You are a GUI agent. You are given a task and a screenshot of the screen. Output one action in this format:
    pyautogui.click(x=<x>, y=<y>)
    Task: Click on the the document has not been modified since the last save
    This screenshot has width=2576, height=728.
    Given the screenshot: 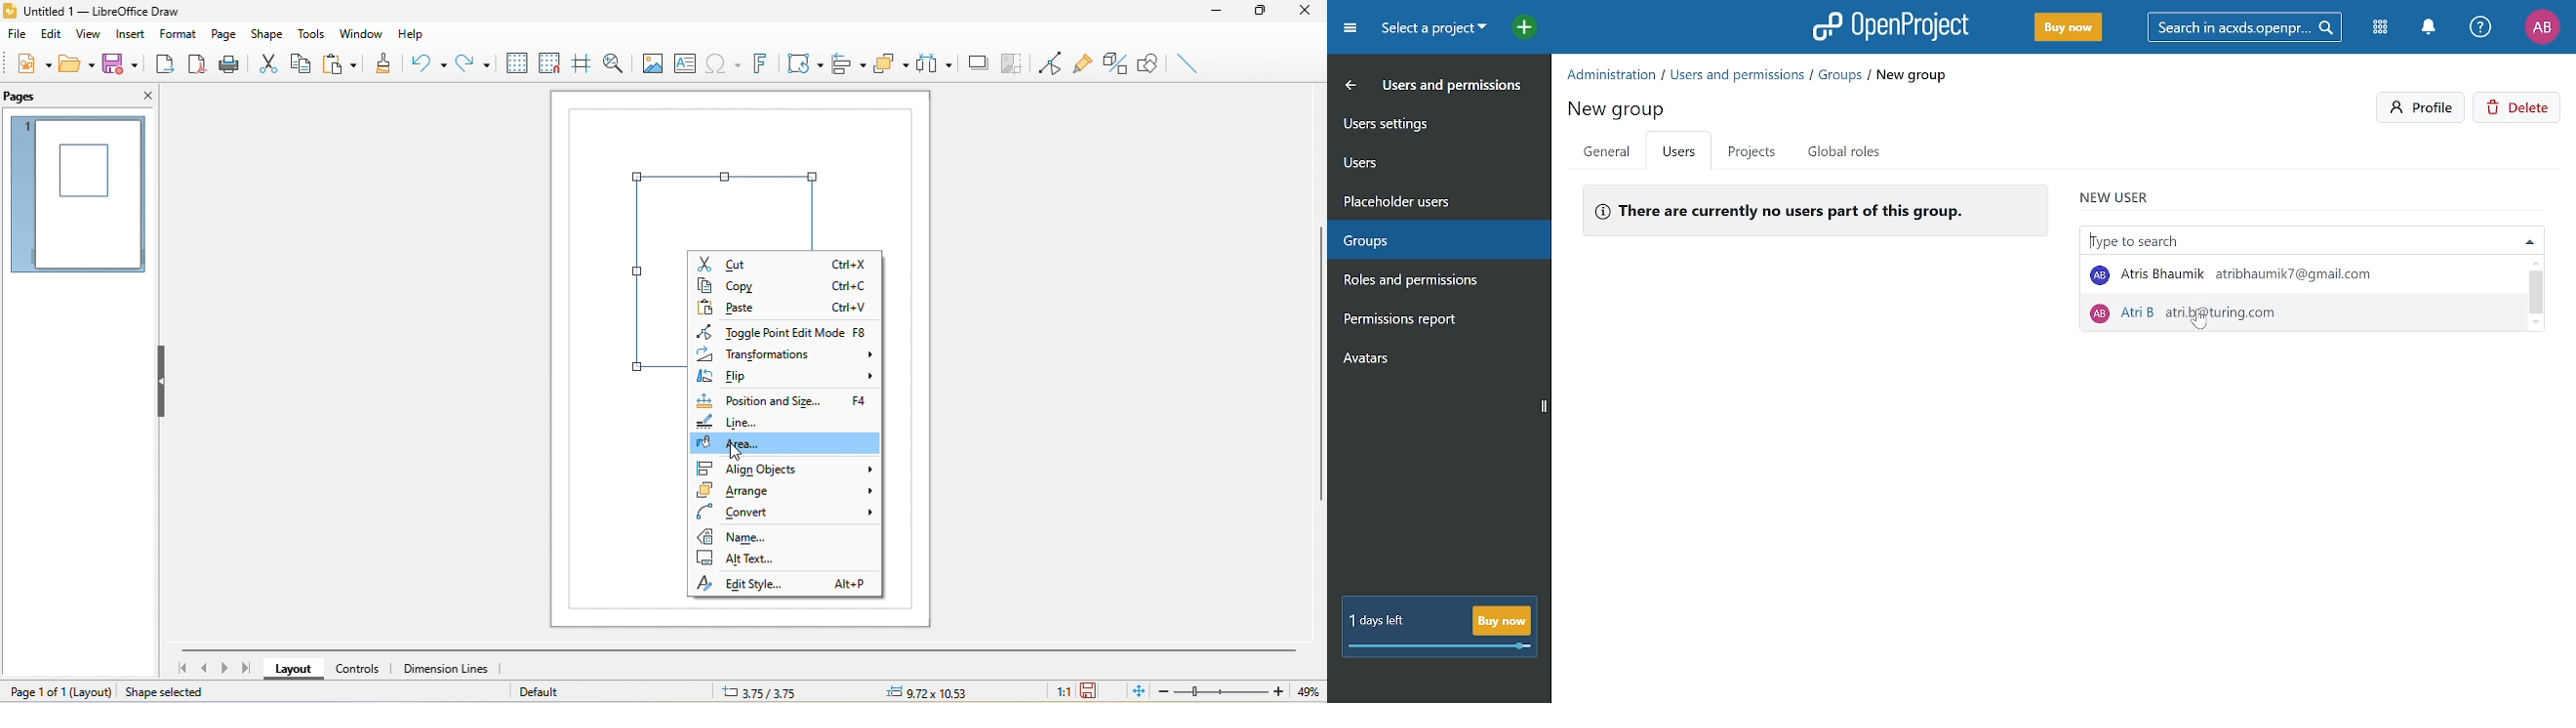 What is the action you would take?
    pyautogui.click(x=1096, y=691)
    